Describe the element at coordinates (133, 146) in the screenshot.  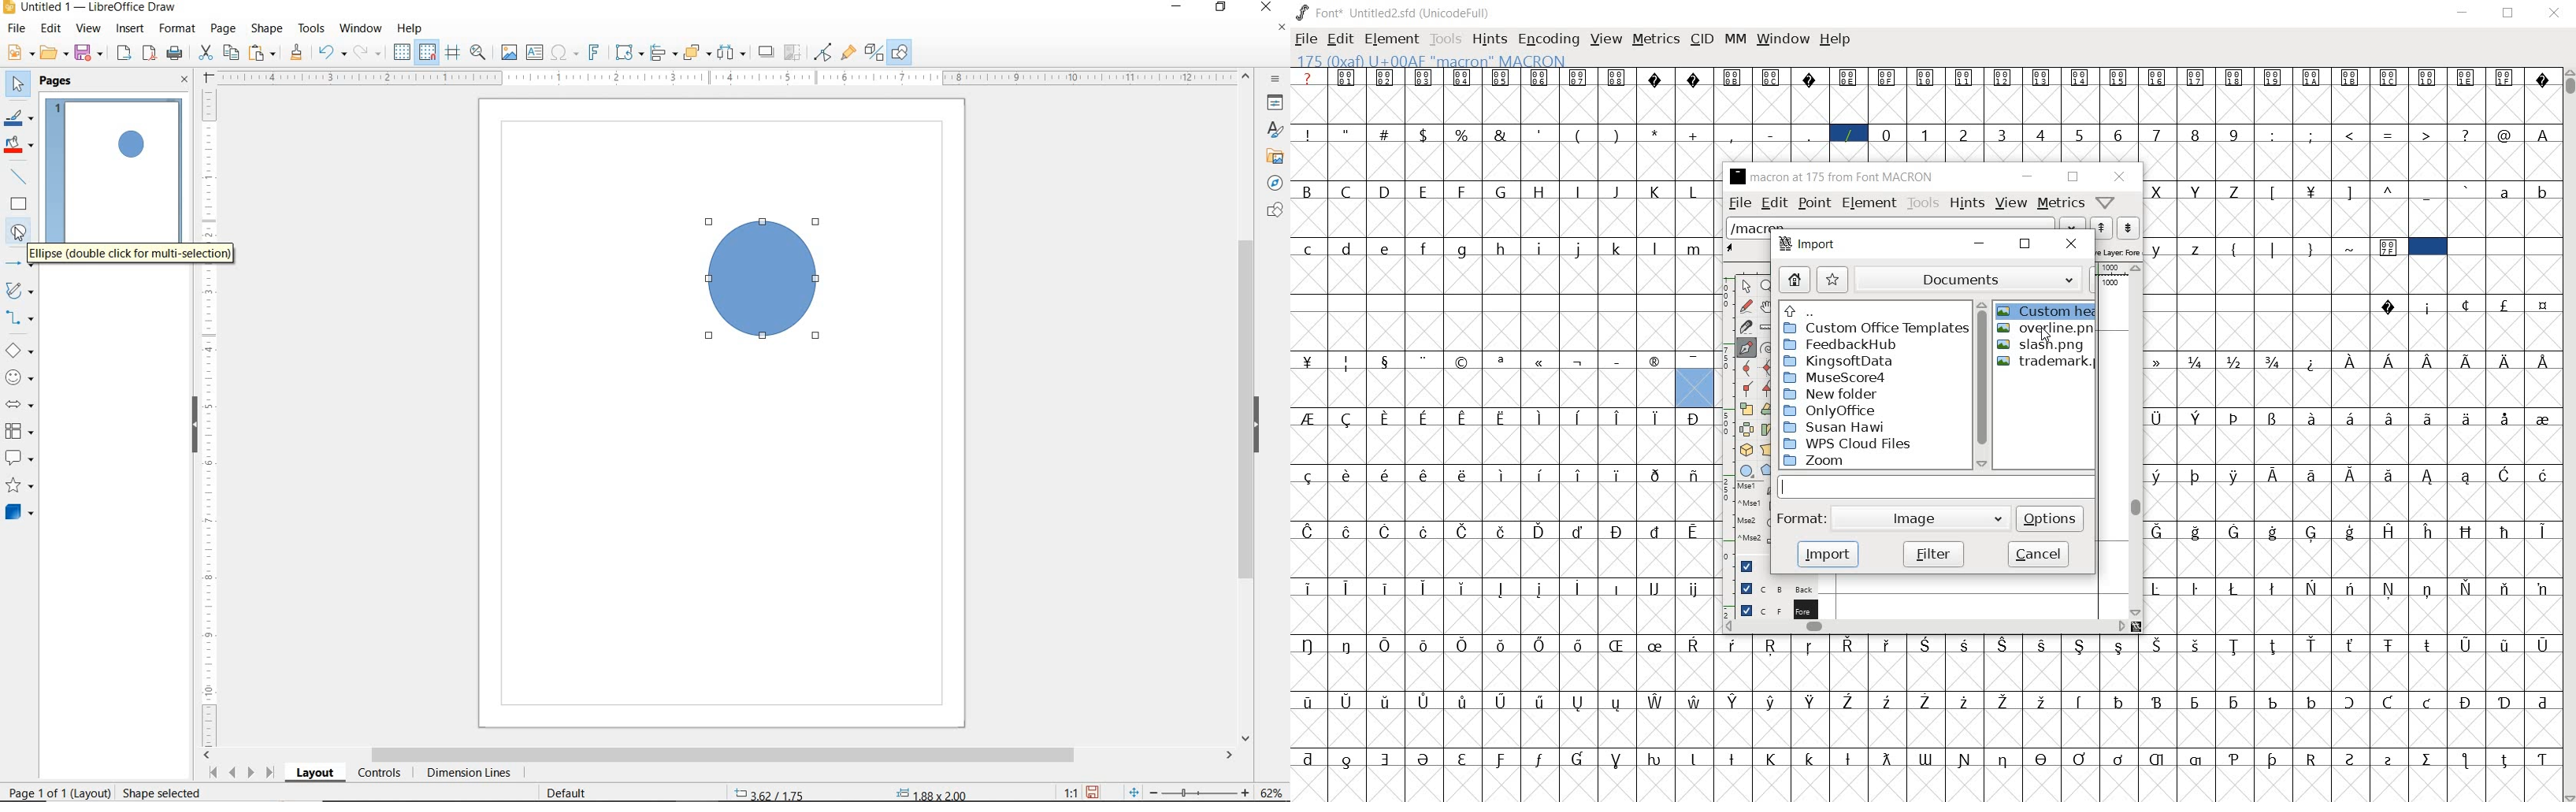
I see `CIRCLE ADDED` at that location.